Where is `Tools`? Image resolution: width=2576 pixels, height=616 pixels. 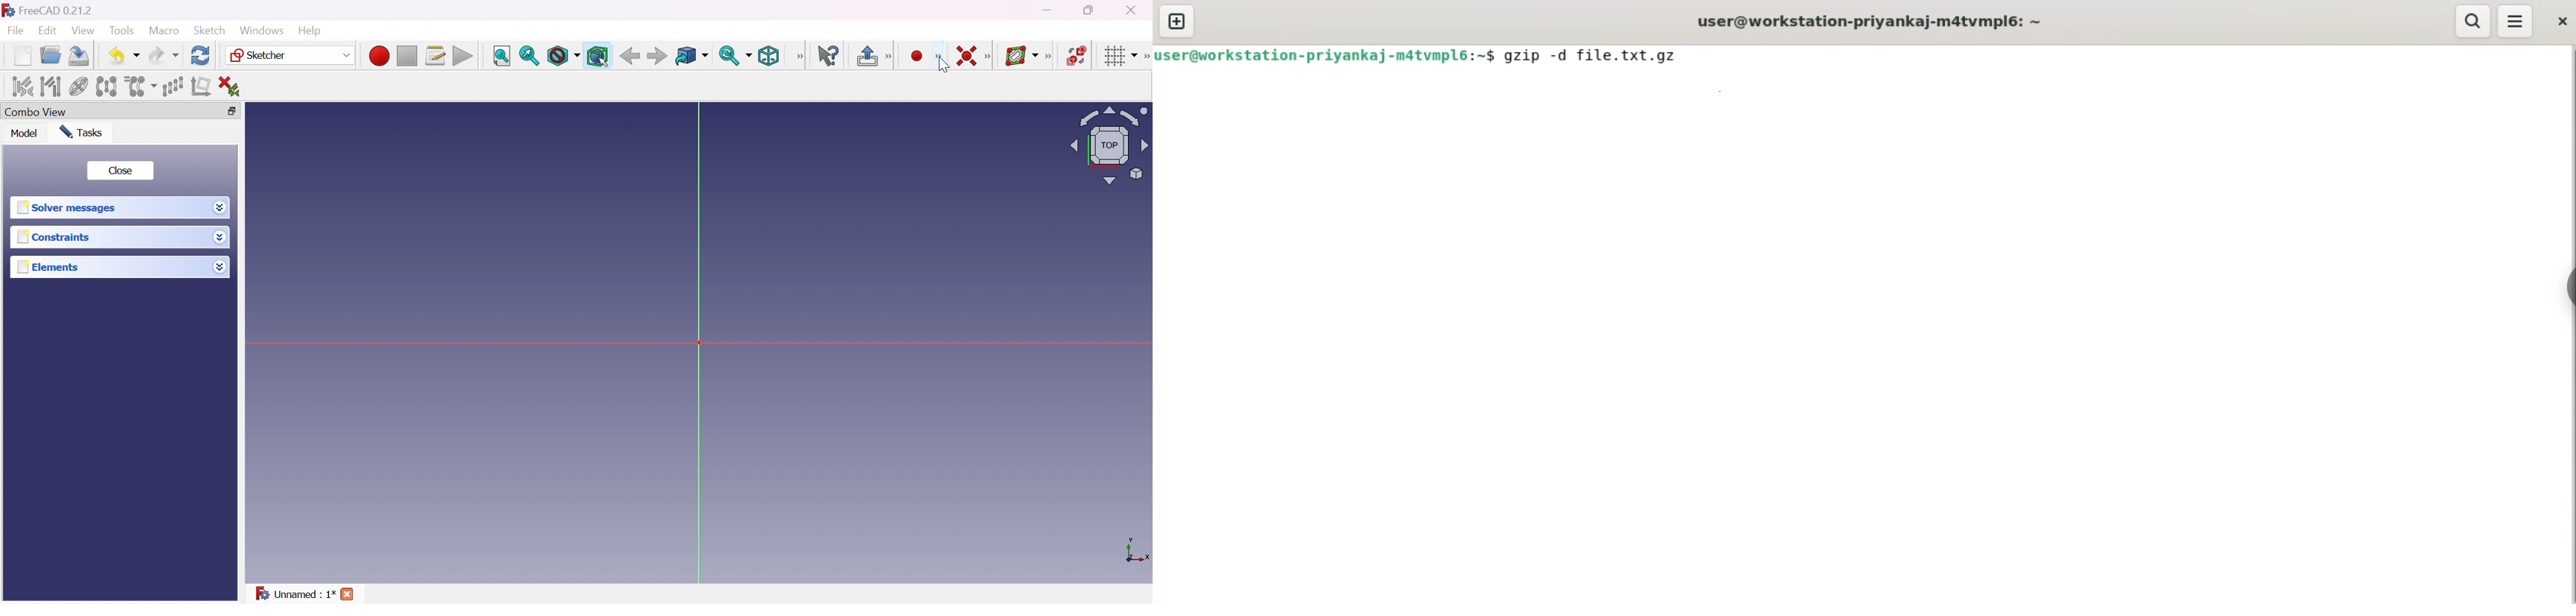 Tools is located at coordinates (124, 31).